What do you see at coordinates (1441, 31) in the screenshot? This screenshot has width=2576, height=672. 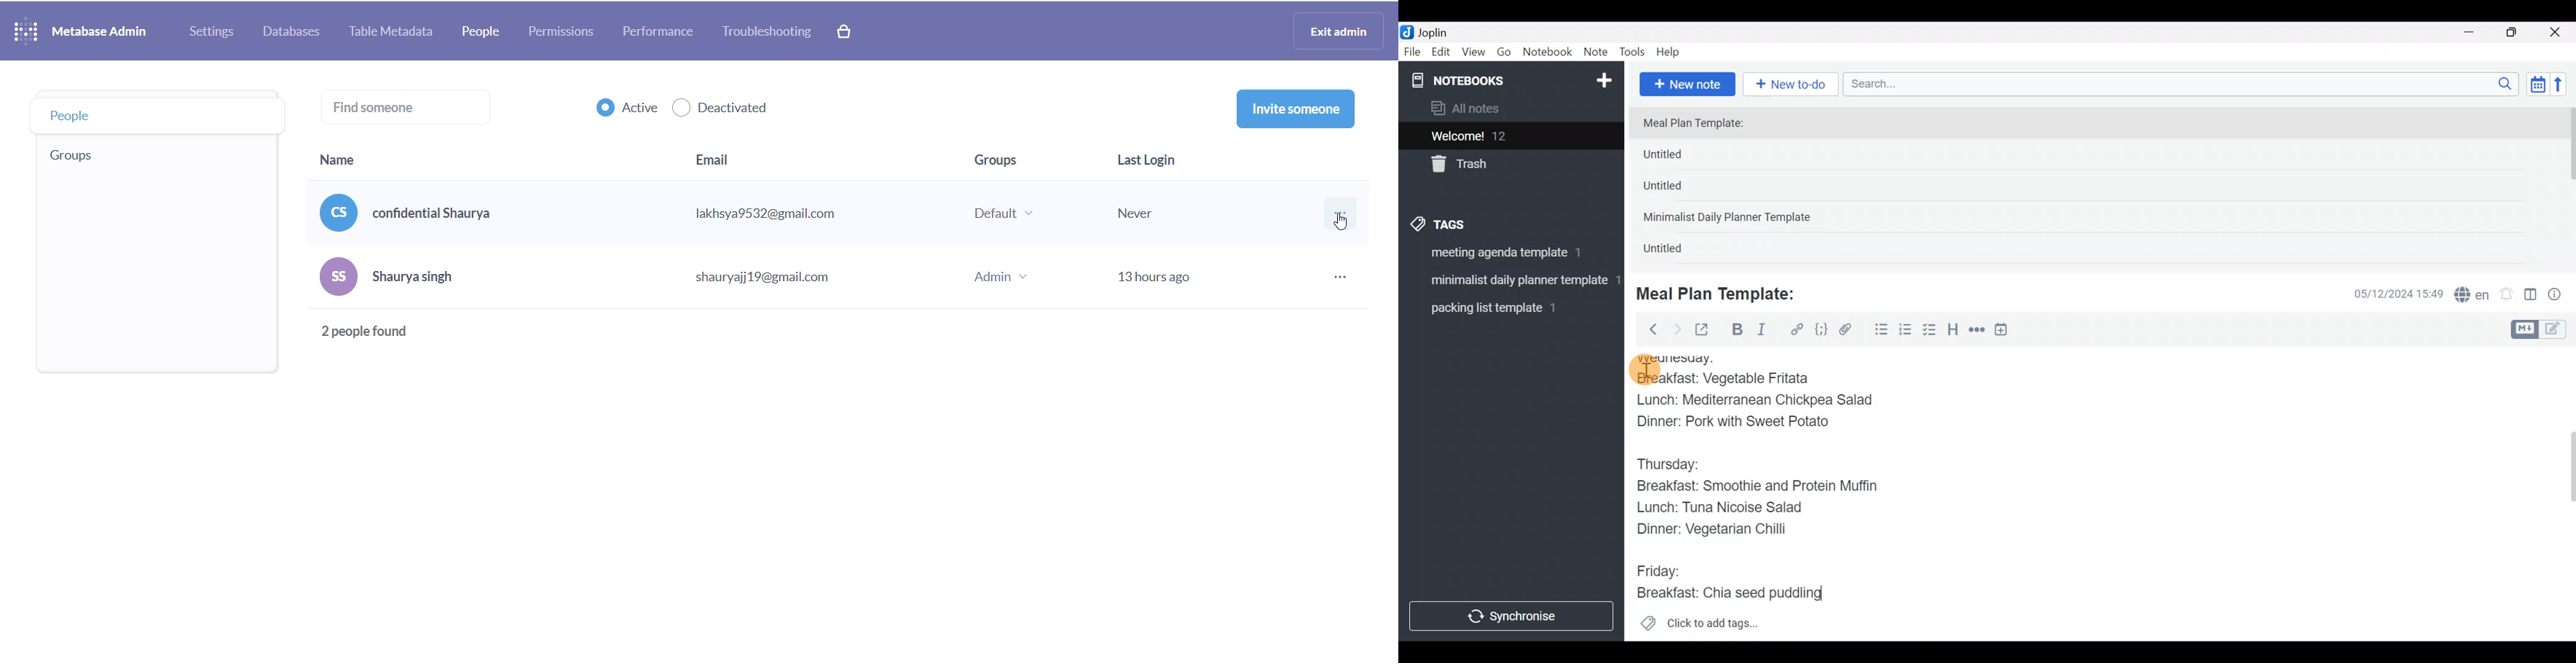 I see `Joplin` at bounding box center [1441, 31].